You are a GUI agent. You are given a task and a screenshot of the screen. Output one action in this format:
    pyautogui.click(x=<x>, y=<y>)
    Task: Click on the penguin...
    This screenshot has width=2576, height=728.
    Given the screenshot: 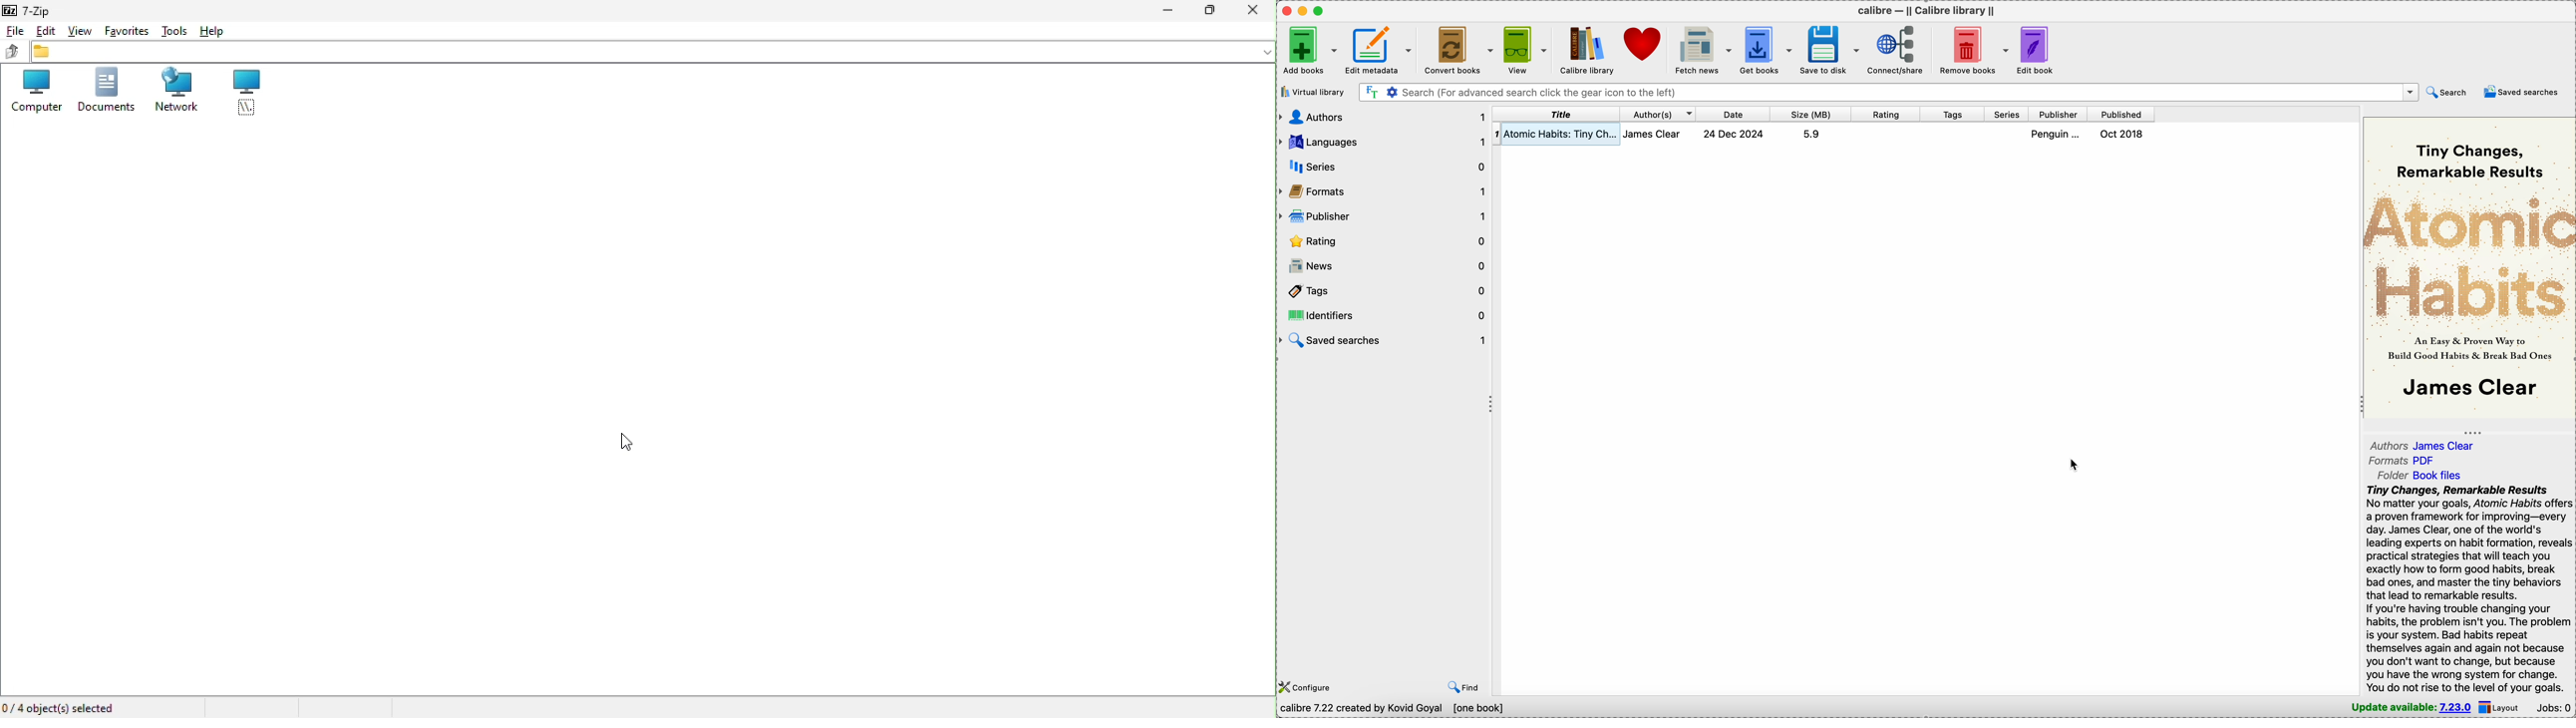 What is the action you would take?
    pyautogui.click(x=2058, y=134)
    